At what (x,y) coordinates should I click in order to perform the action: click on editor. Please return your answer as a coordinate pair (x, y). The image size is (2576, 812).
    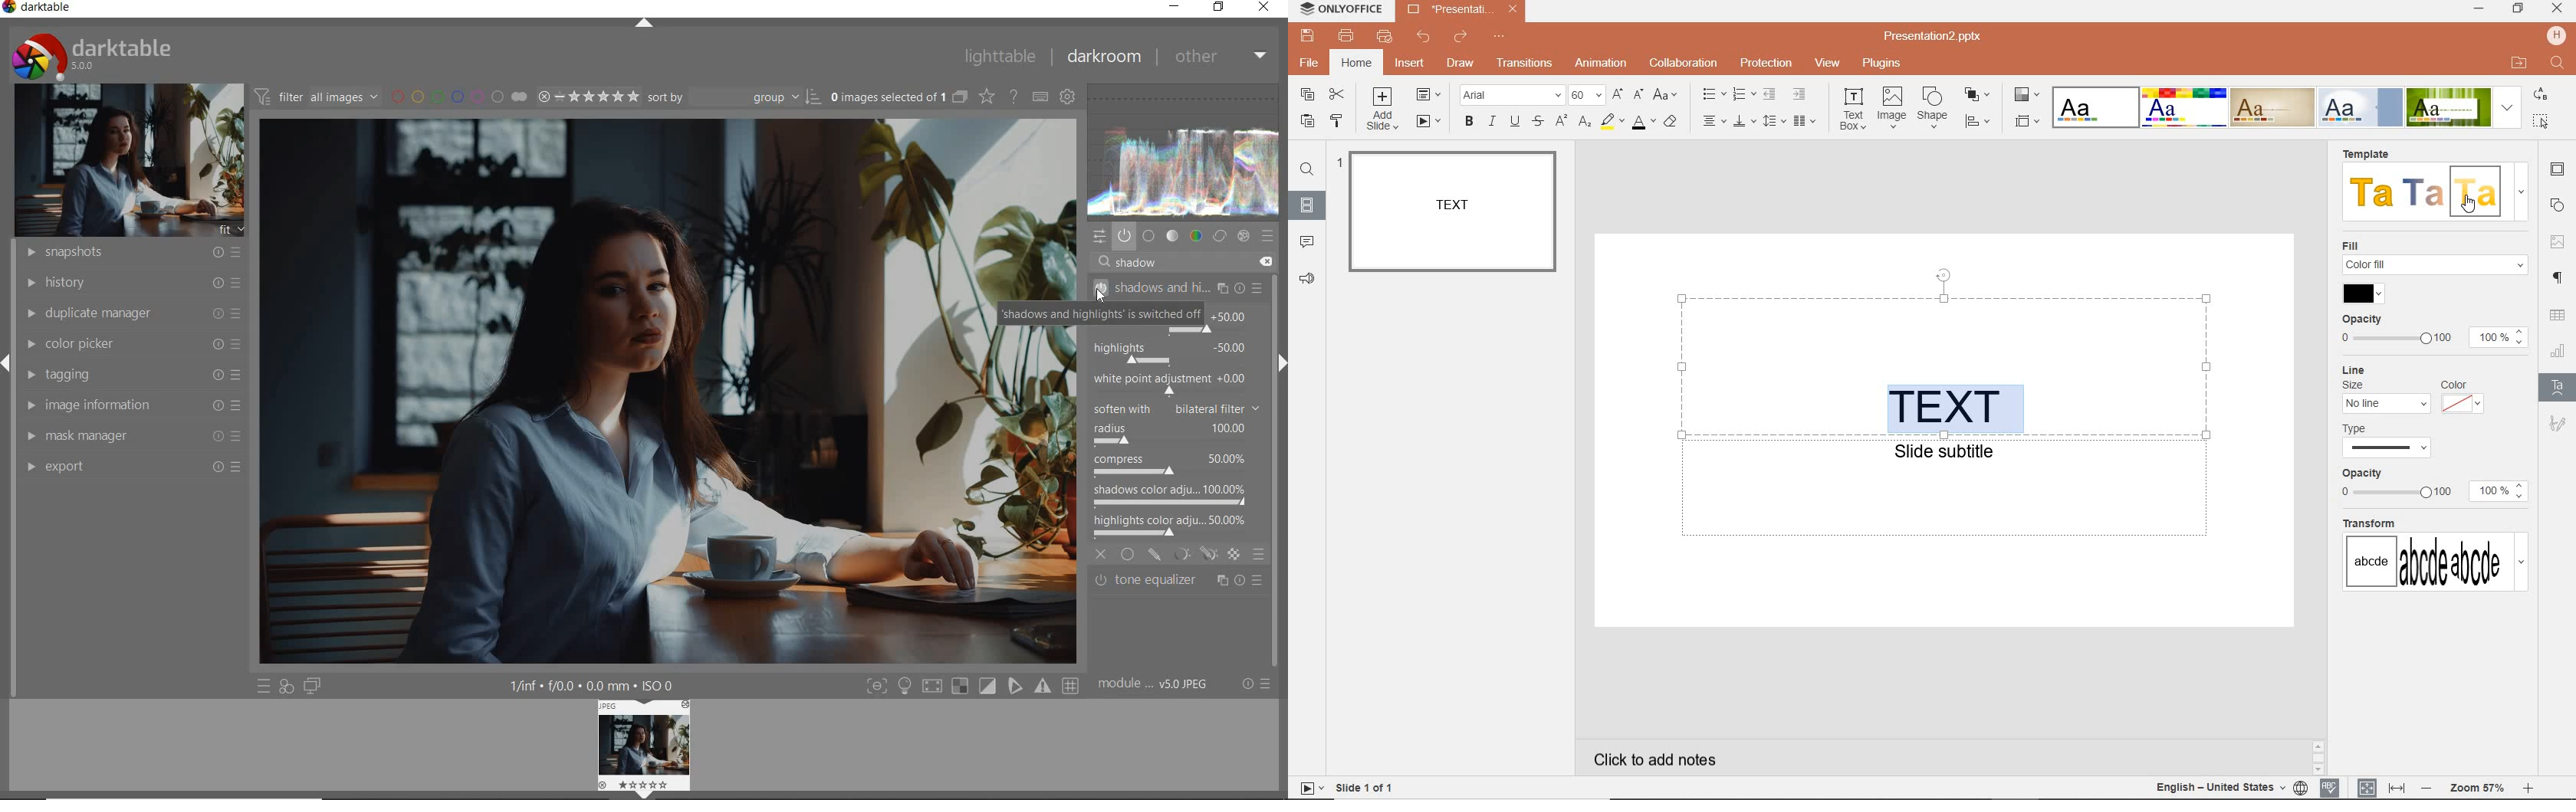
    Looking at the image, I should click on (1116, 262).